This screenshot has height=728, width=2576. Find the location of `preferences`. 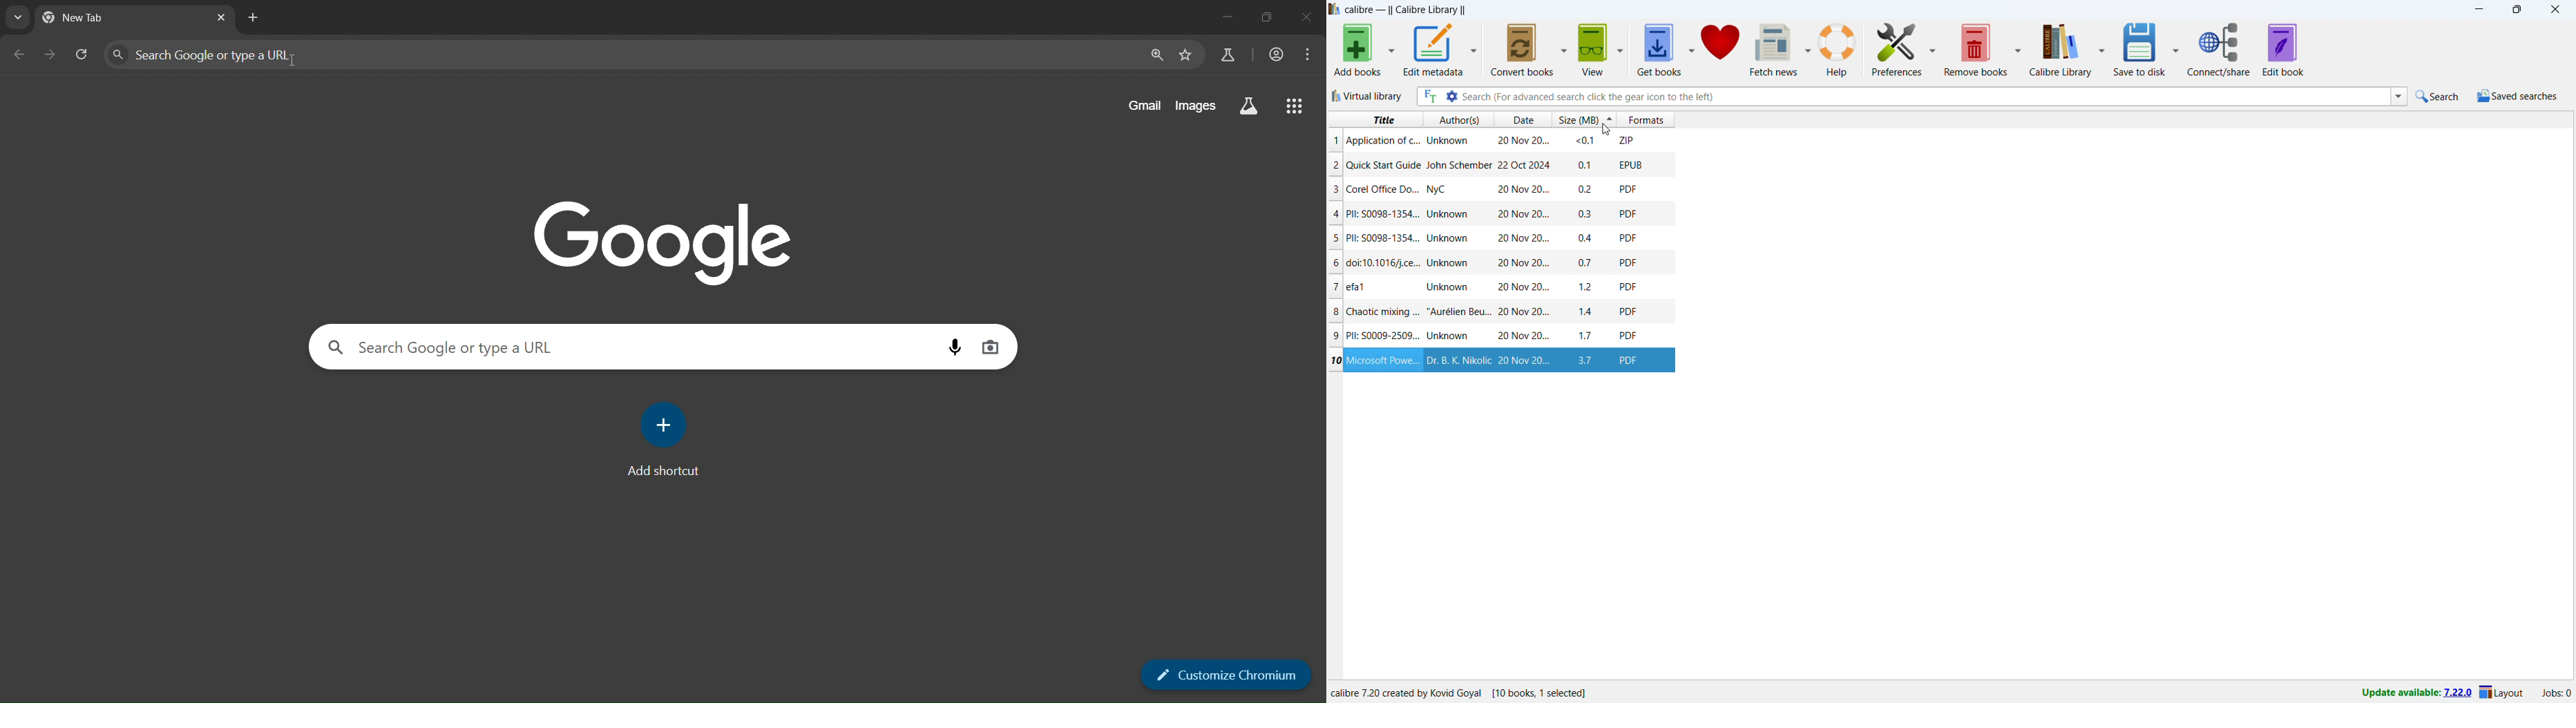

preferences is located at coordinates (1897, 50).